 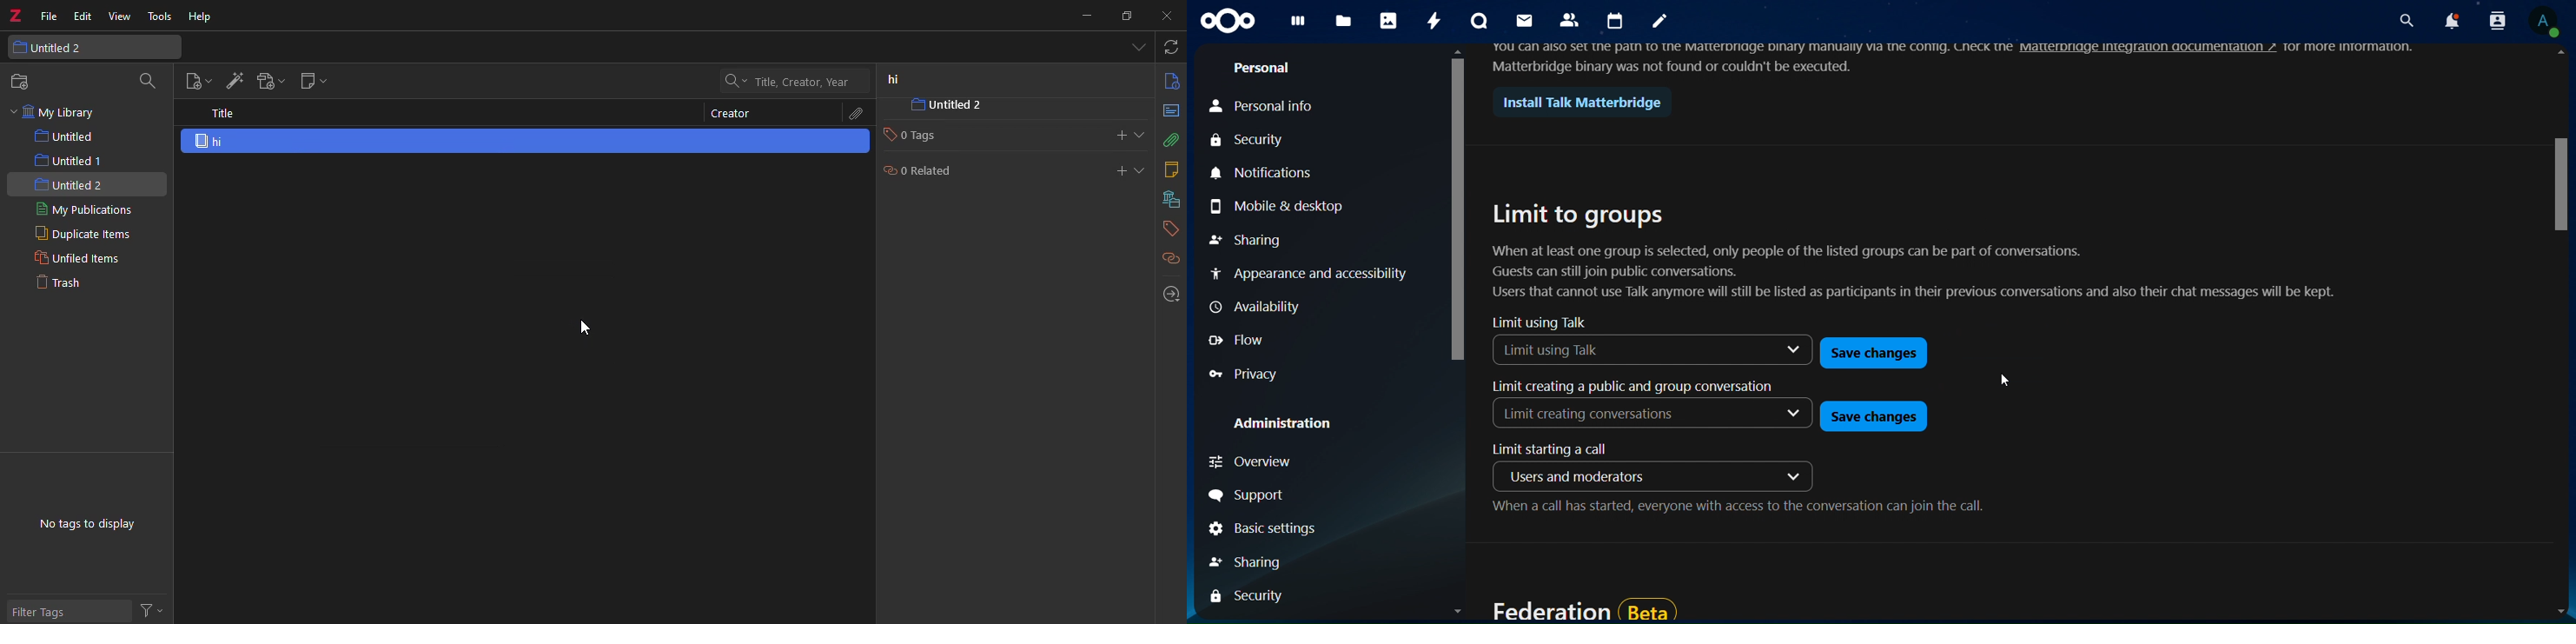 What do you see at coordinates (1570, 19) in the screenshot?
I see `contacts` at bounding box center [1570, 19].